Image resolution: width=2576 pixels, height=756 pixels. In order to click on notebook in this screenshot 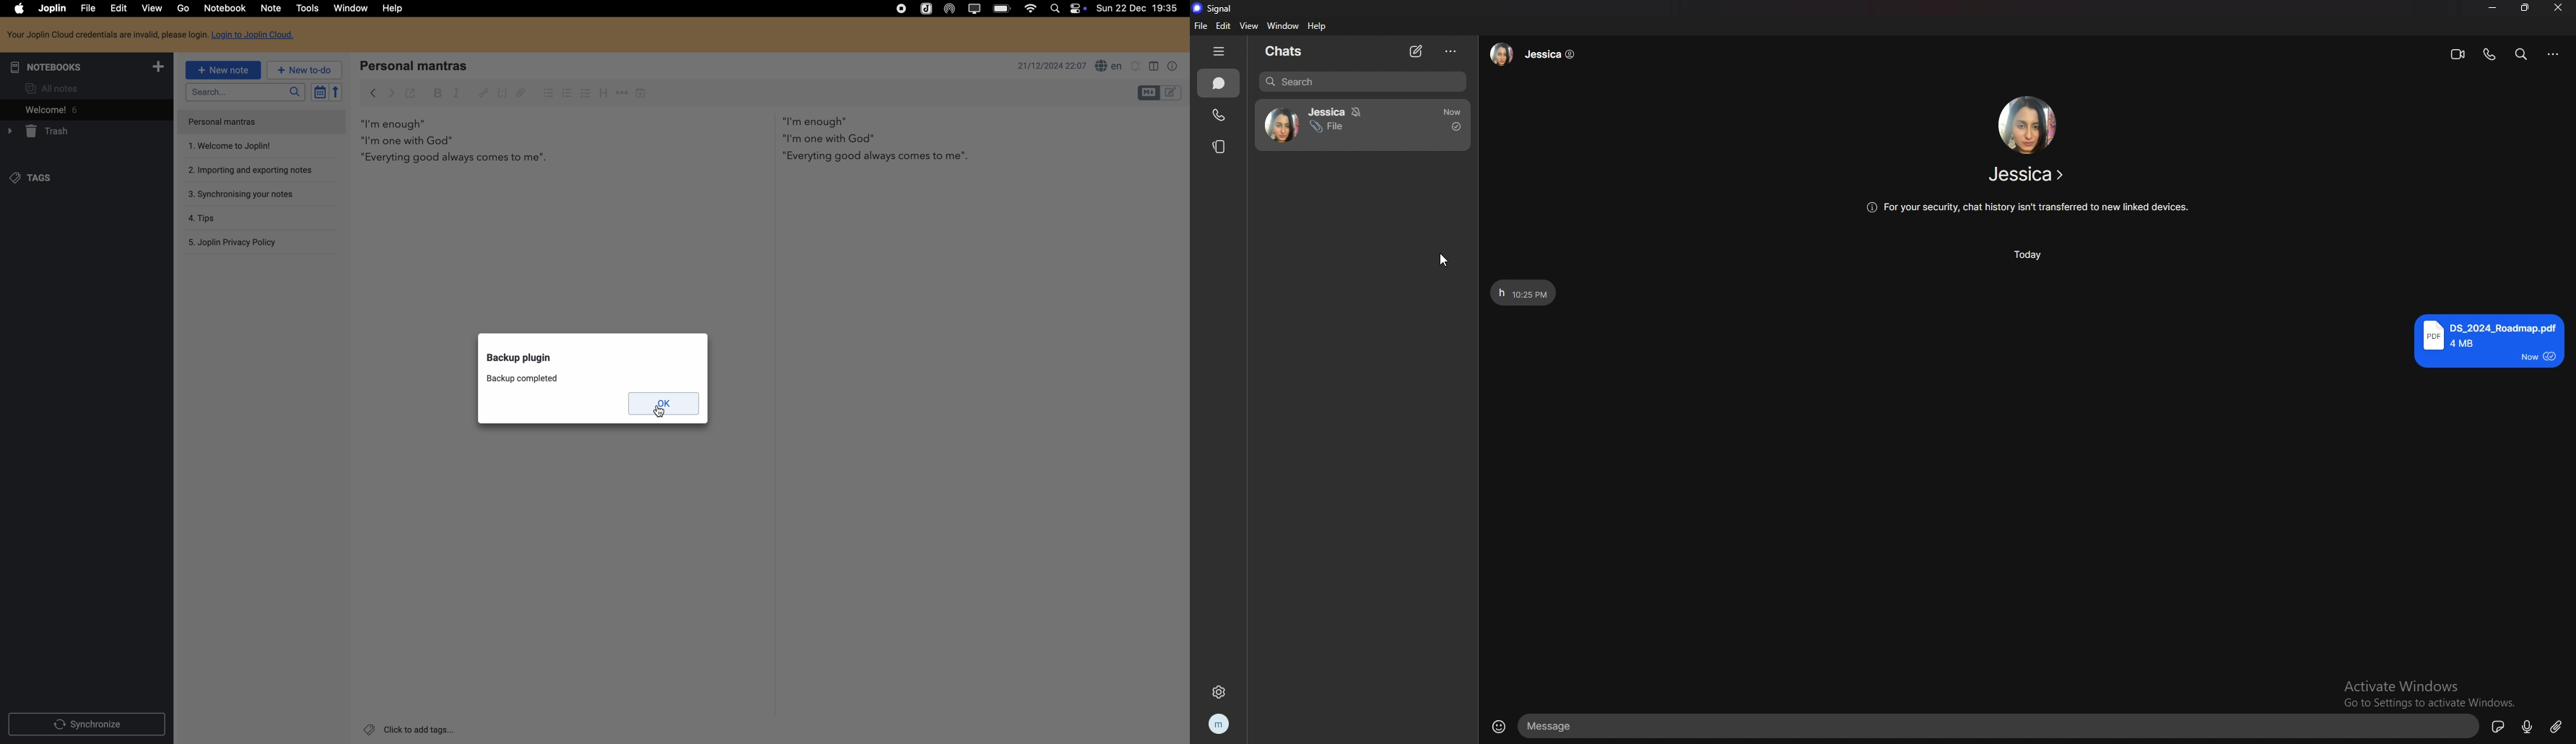, I will do `click(224, 9)`.